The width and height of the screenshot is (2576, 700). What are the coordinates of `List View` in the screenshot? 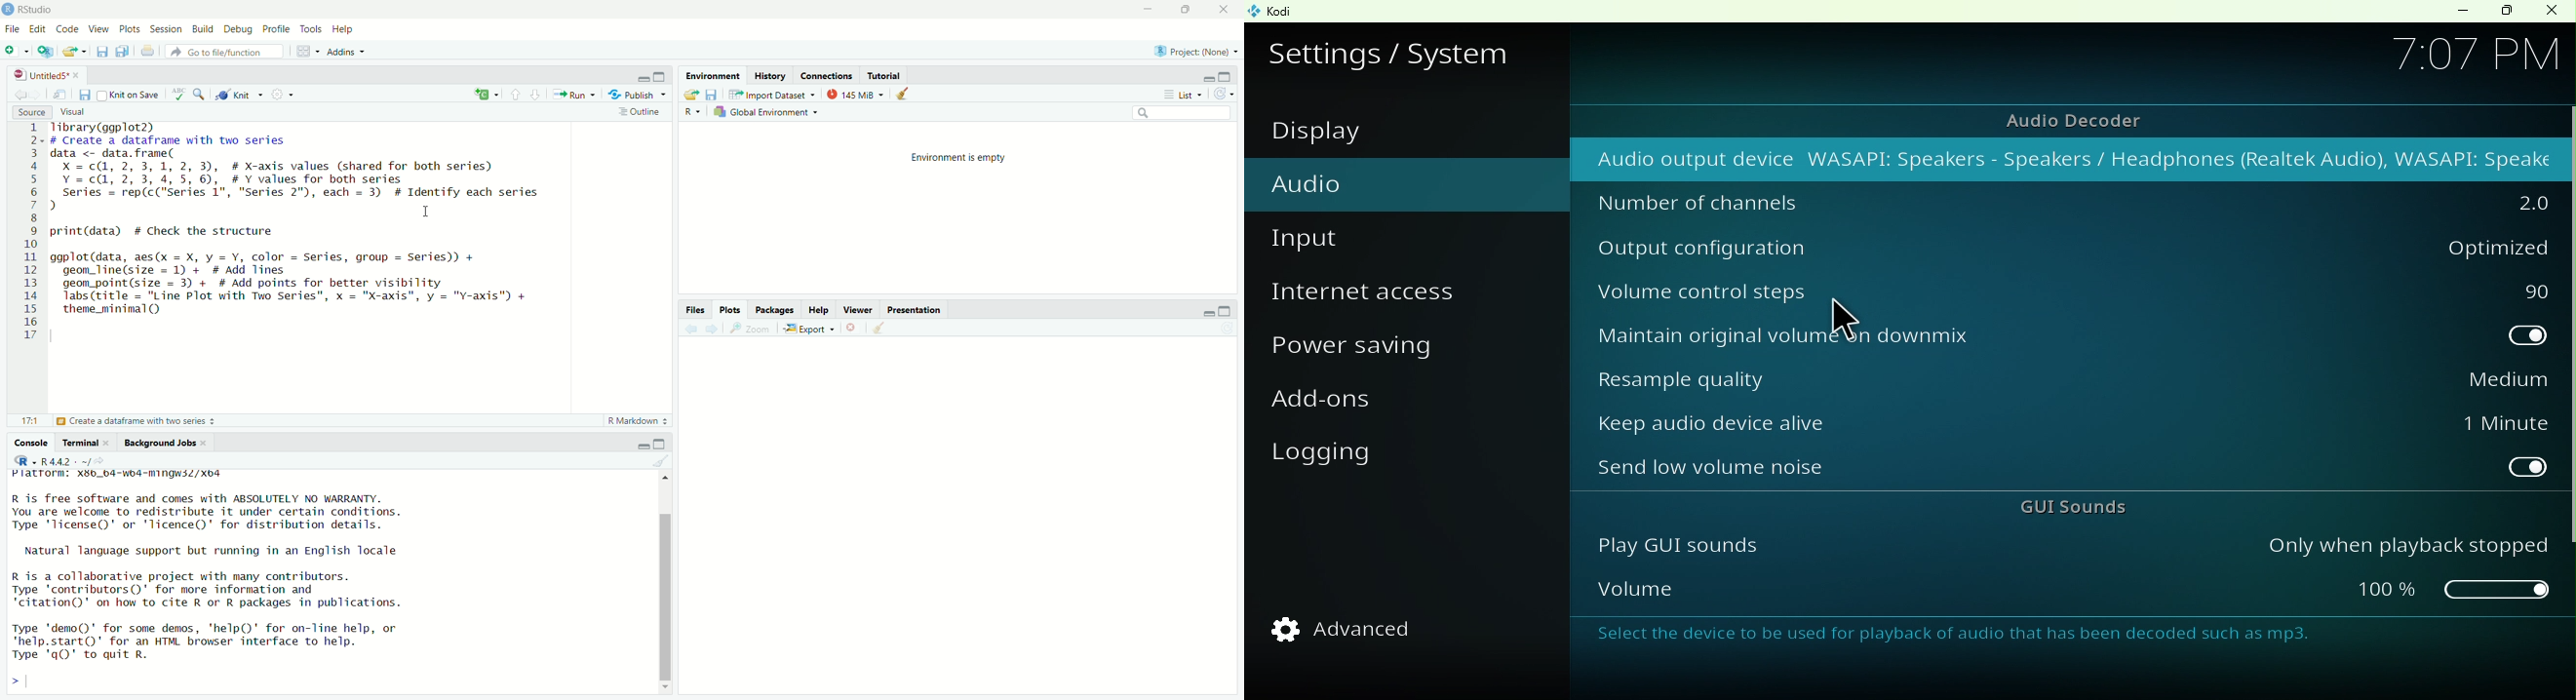 It's located at (1182, 95).